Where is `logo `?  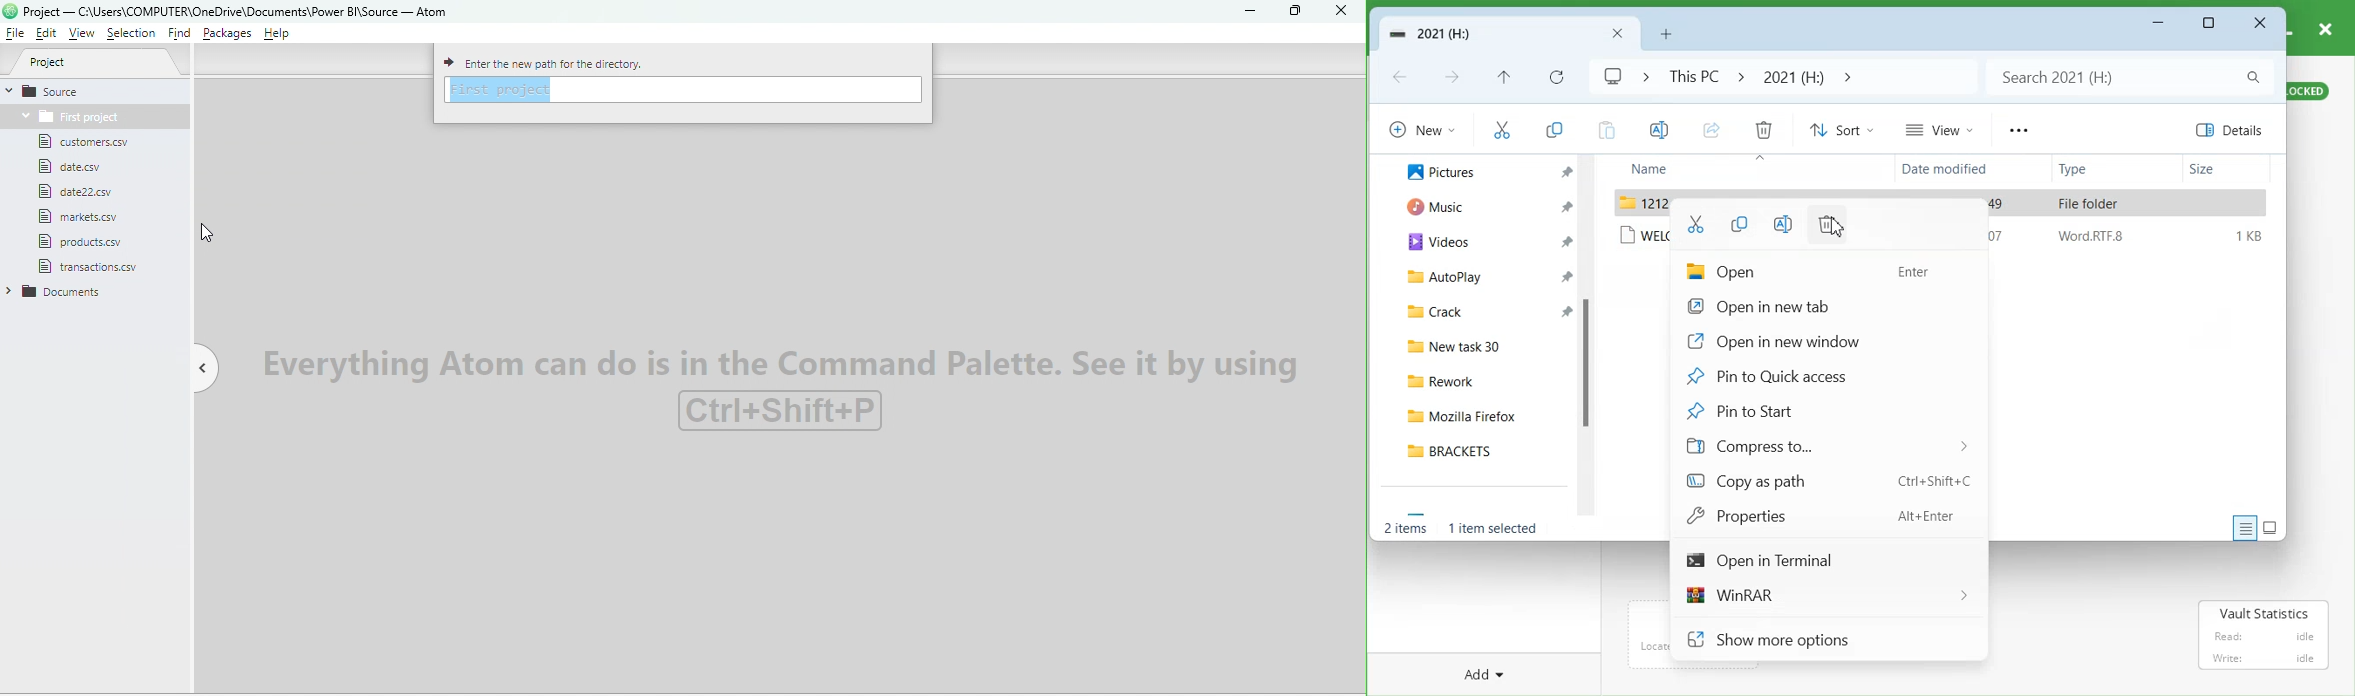
logo  is located at coordinates (10, 11).